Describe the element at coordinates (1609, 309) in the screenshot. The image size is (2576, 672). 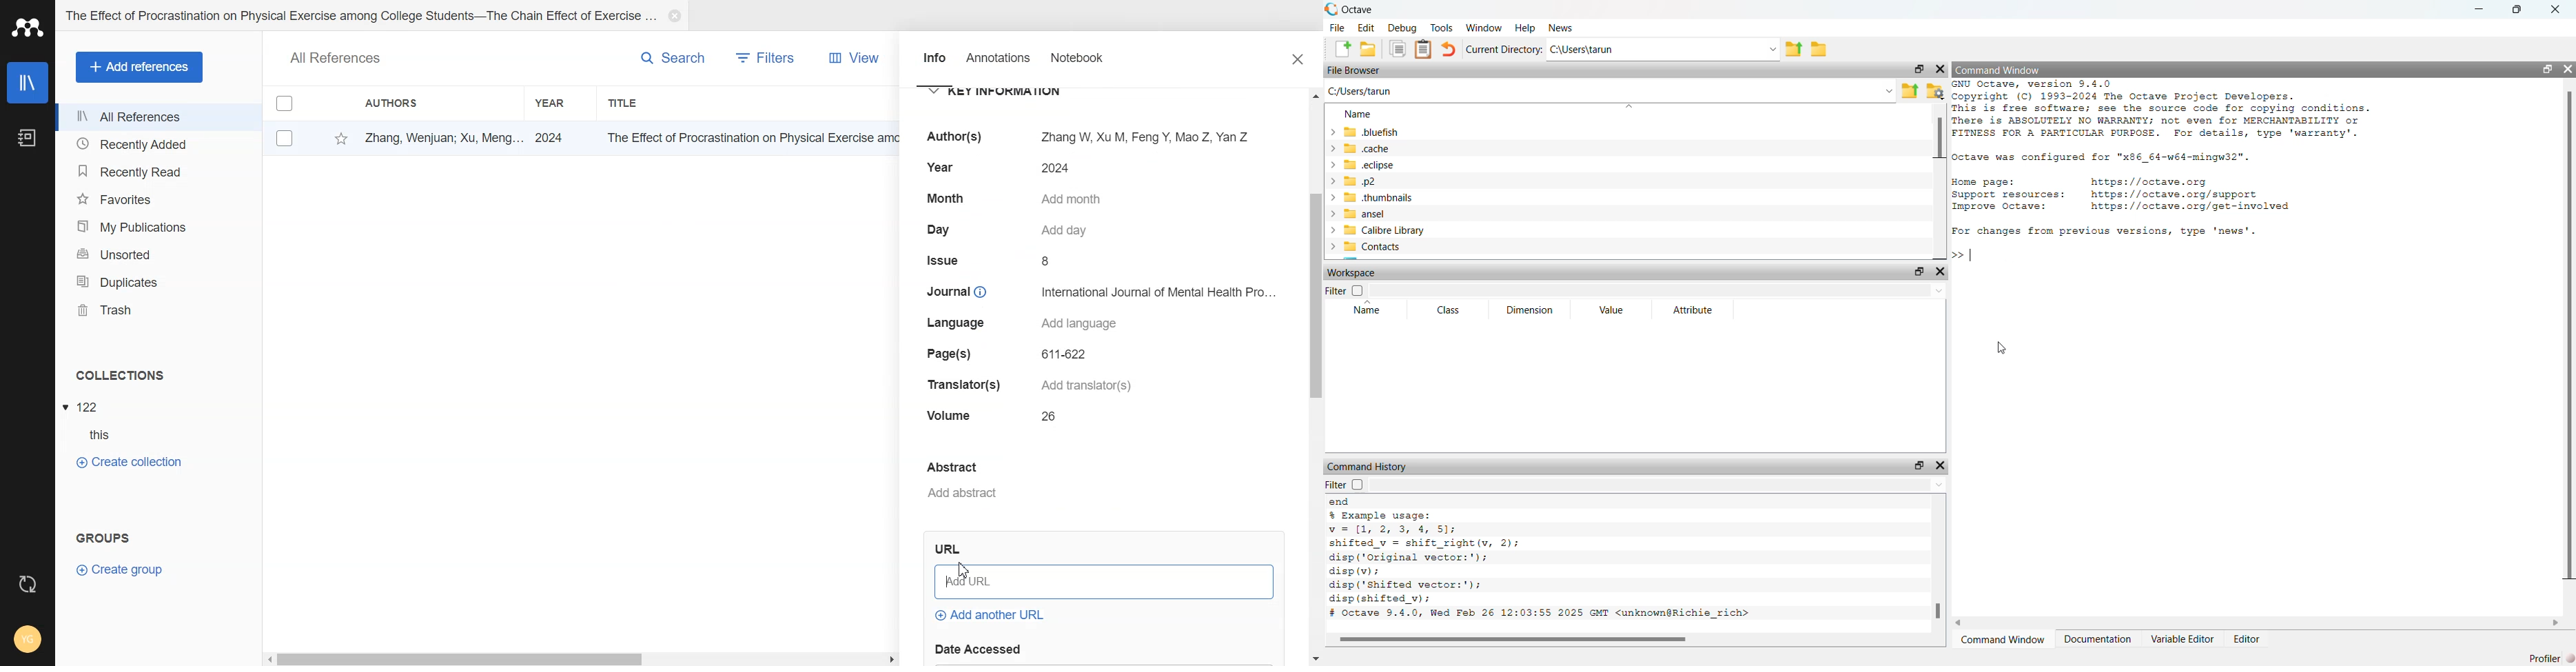
I see `value` at that location.